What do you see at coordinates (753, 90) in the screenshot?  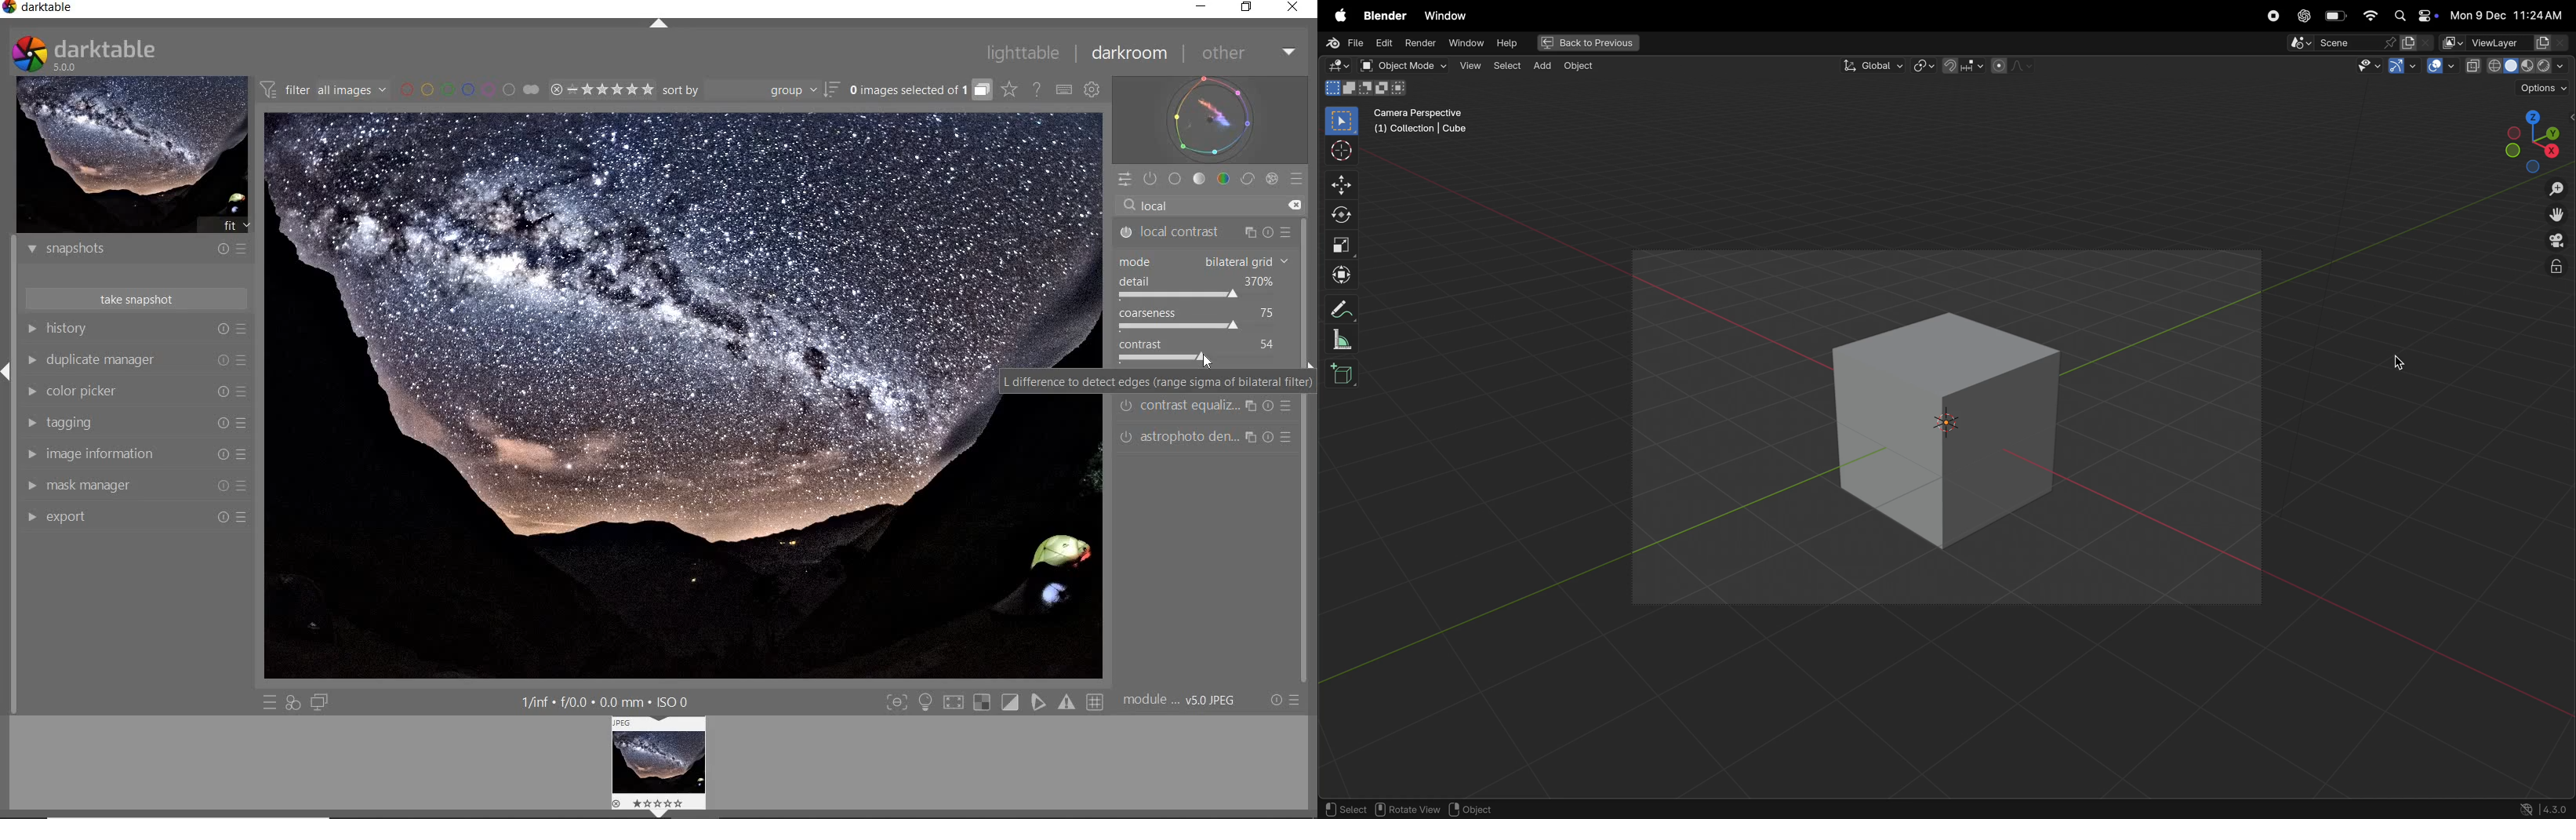 I see `SORT` at bounding box center [753, 90].